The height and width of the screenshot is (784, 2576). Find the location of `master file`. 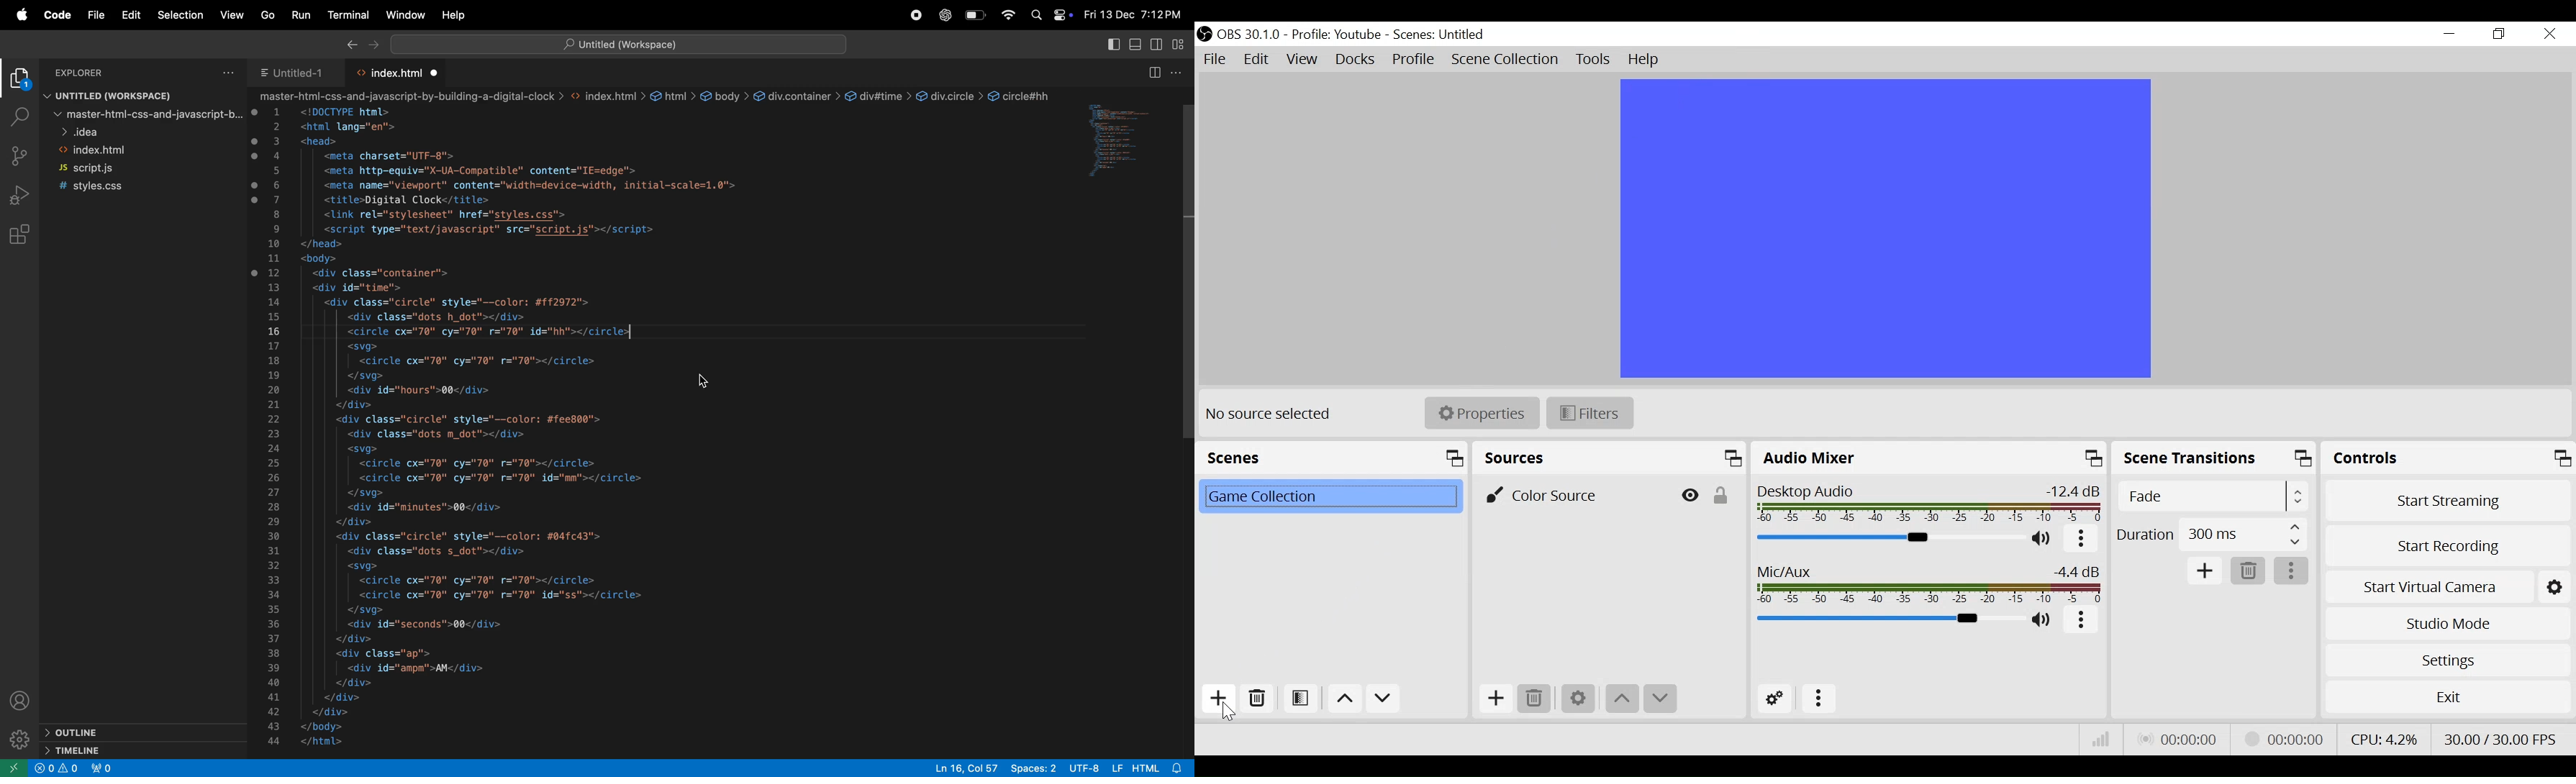

master file is located at coordinates (142, 117).